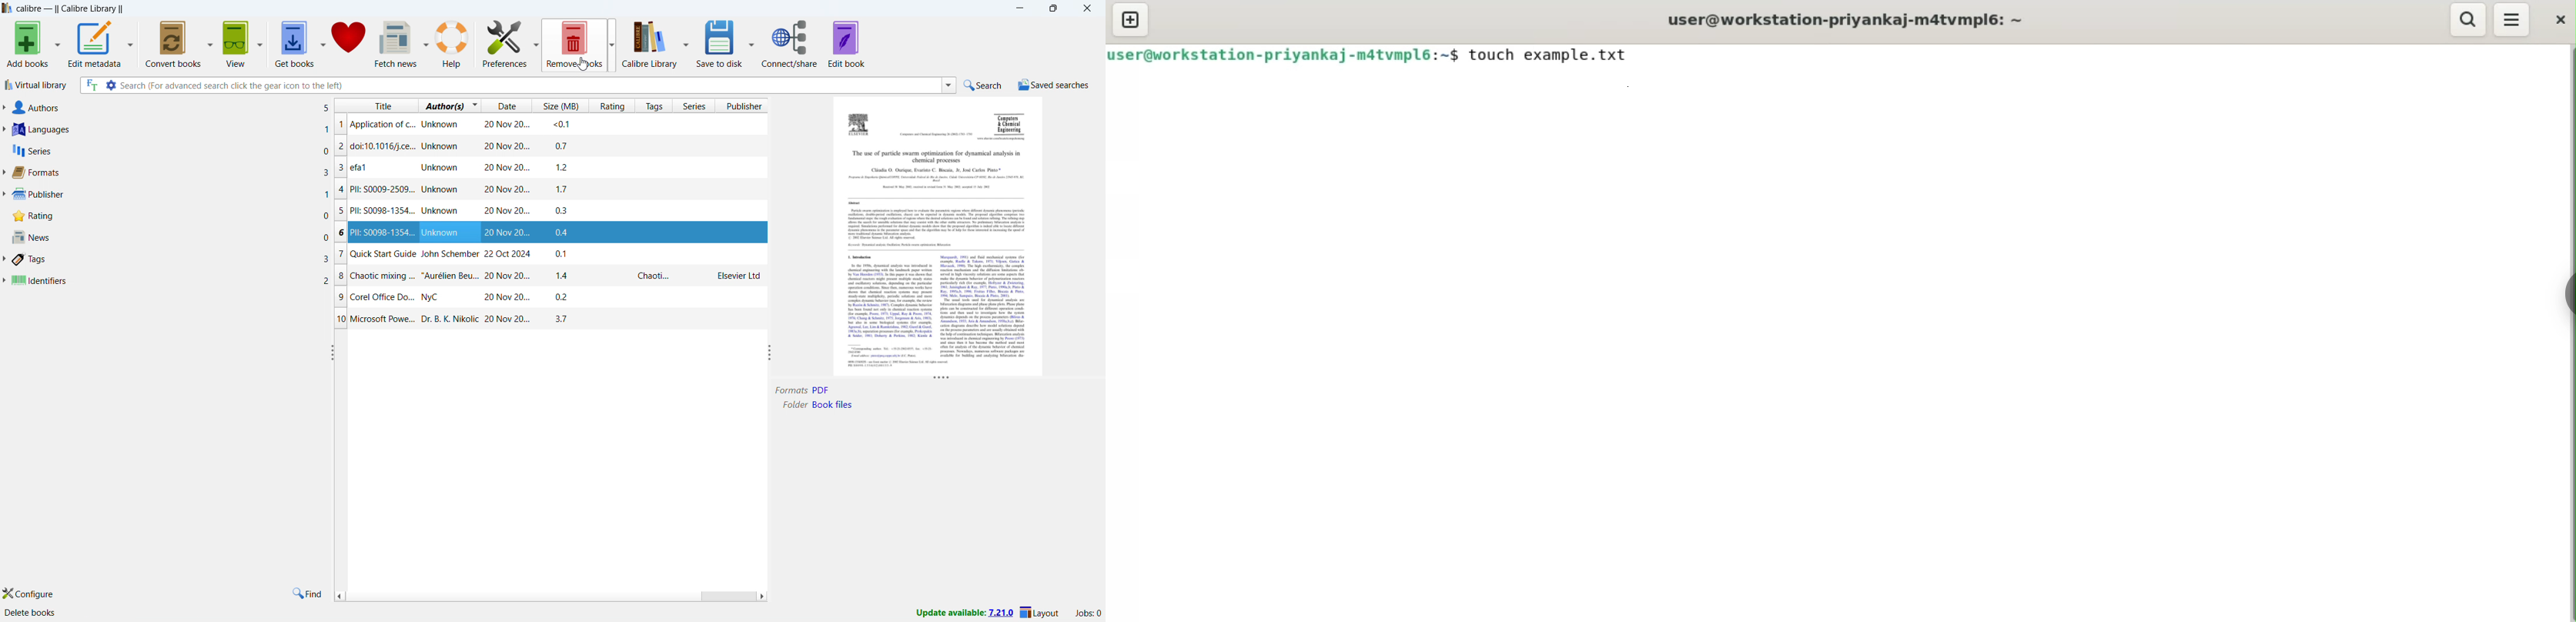 The image size is (2576, 644). I want to click on Corel Office Do.., so click(544, 296).